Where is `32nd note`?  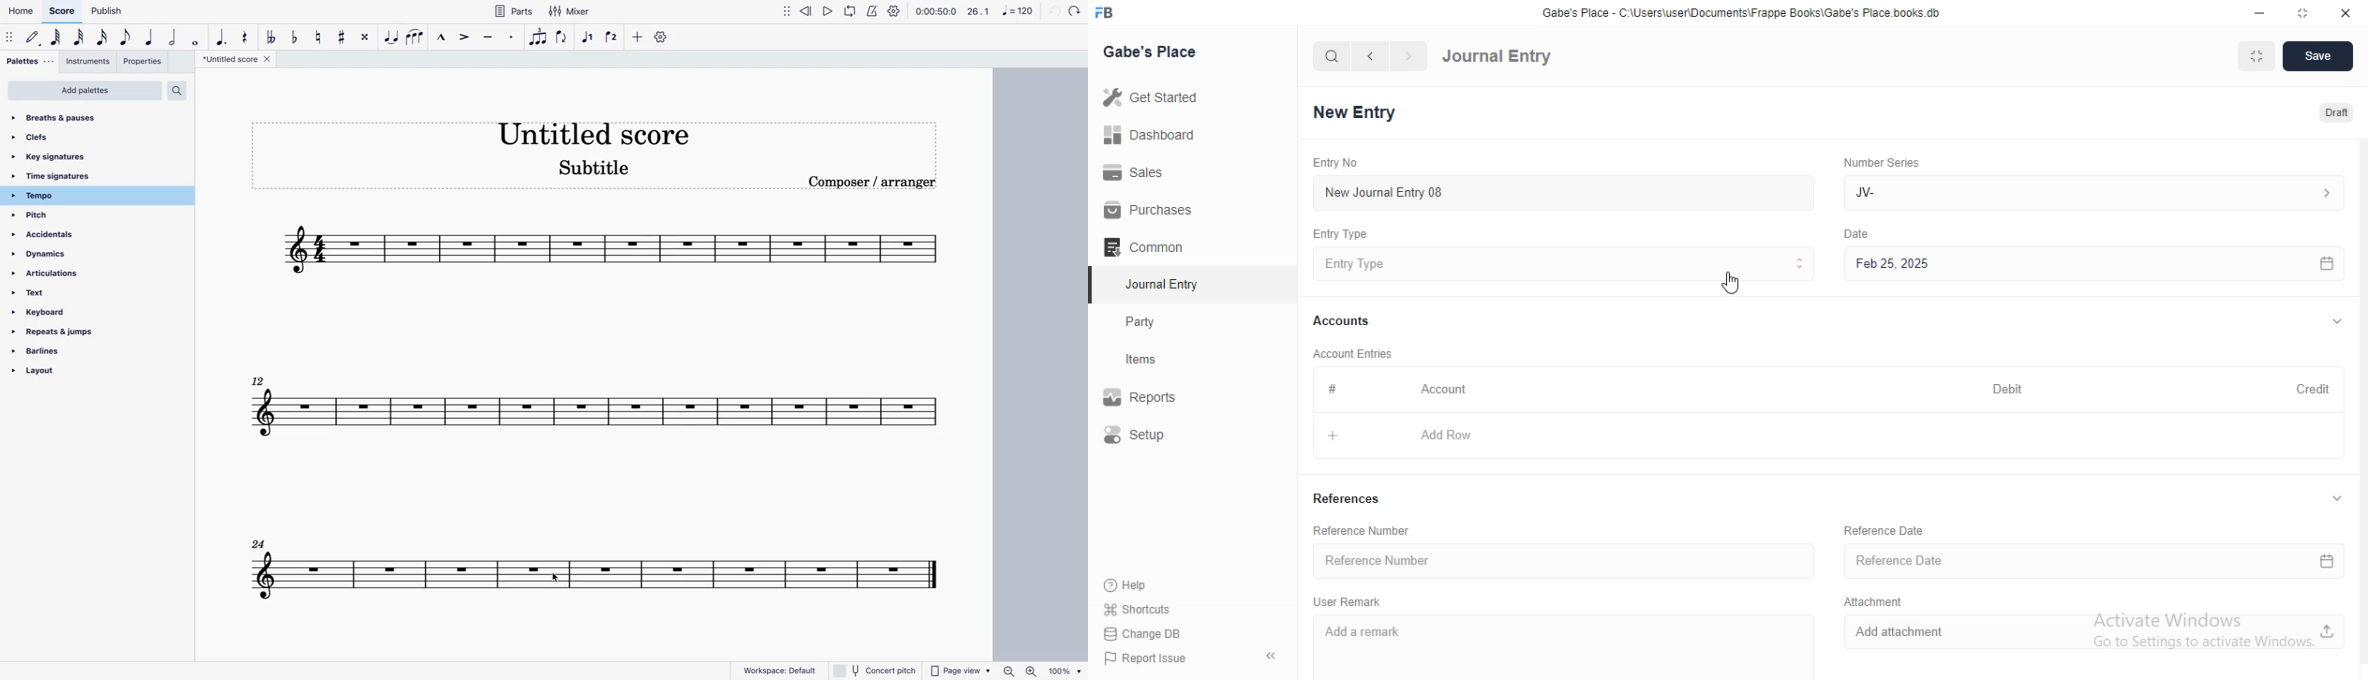 32nd note is located at coordinates (80, 38).